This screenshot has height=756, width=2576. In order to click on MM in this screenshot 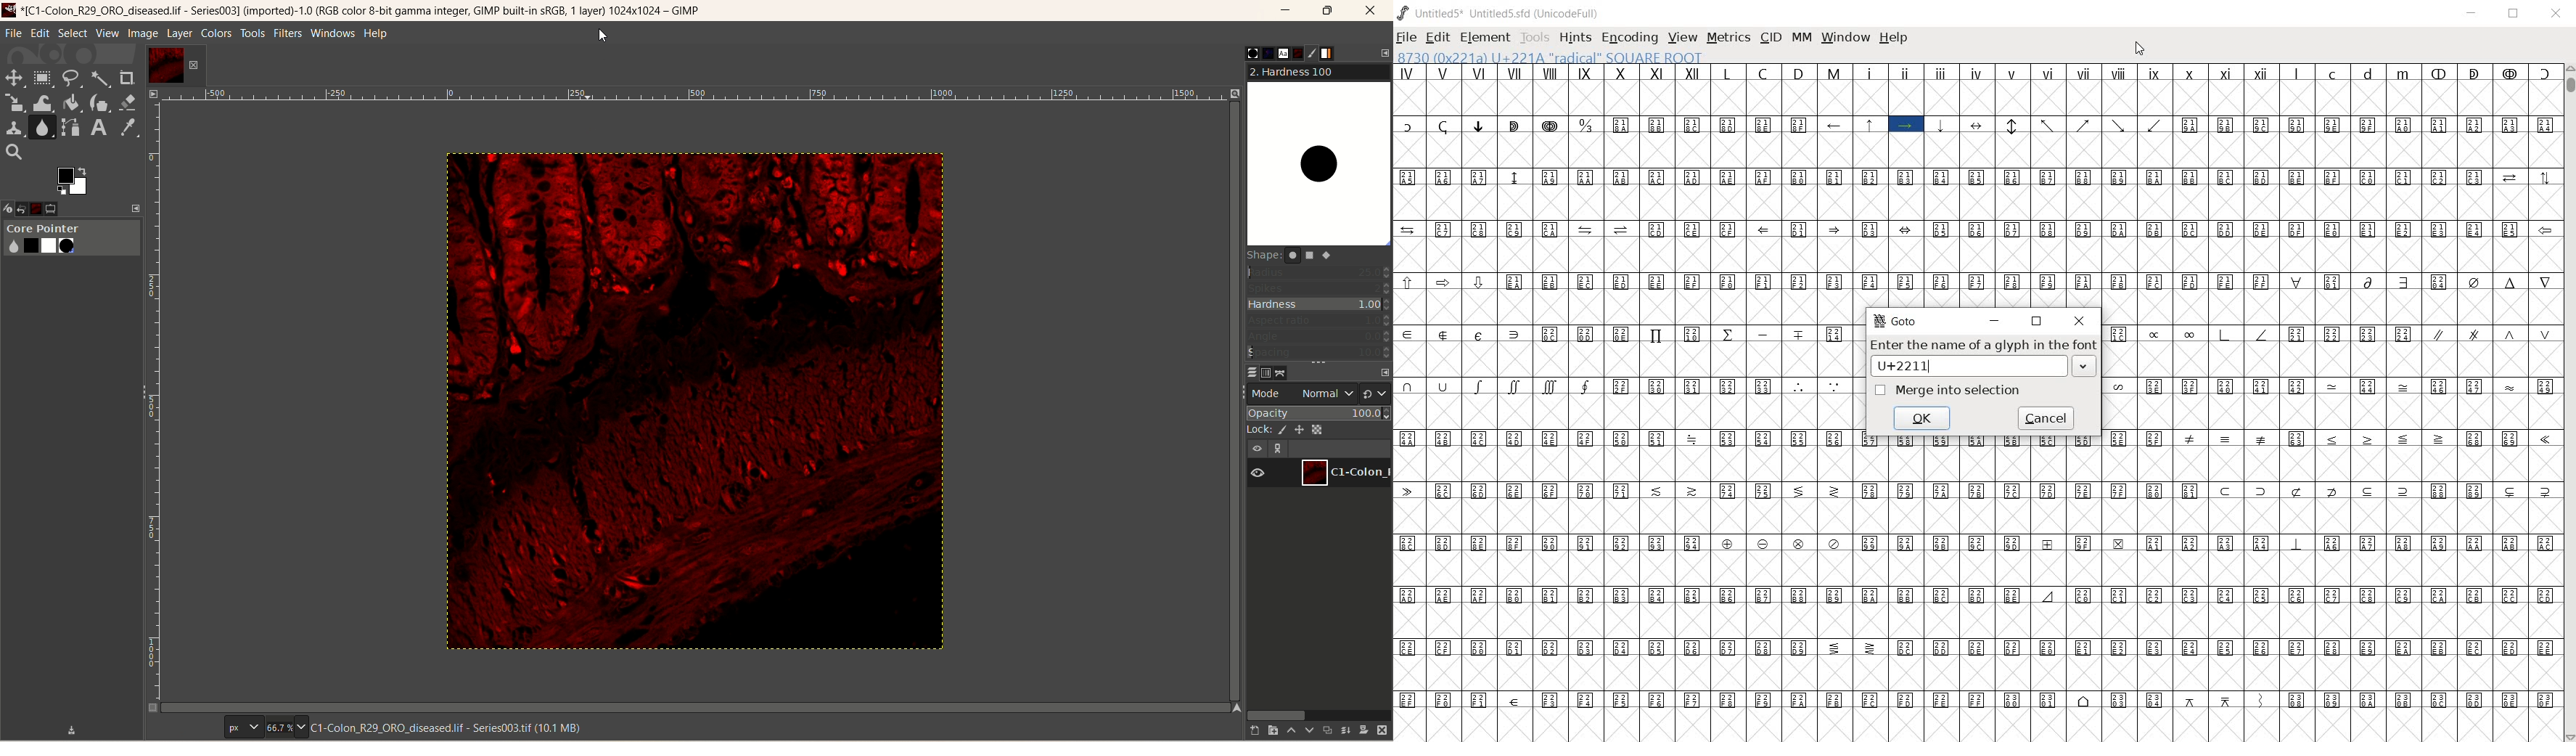, I will do `click(1800, 37)`.